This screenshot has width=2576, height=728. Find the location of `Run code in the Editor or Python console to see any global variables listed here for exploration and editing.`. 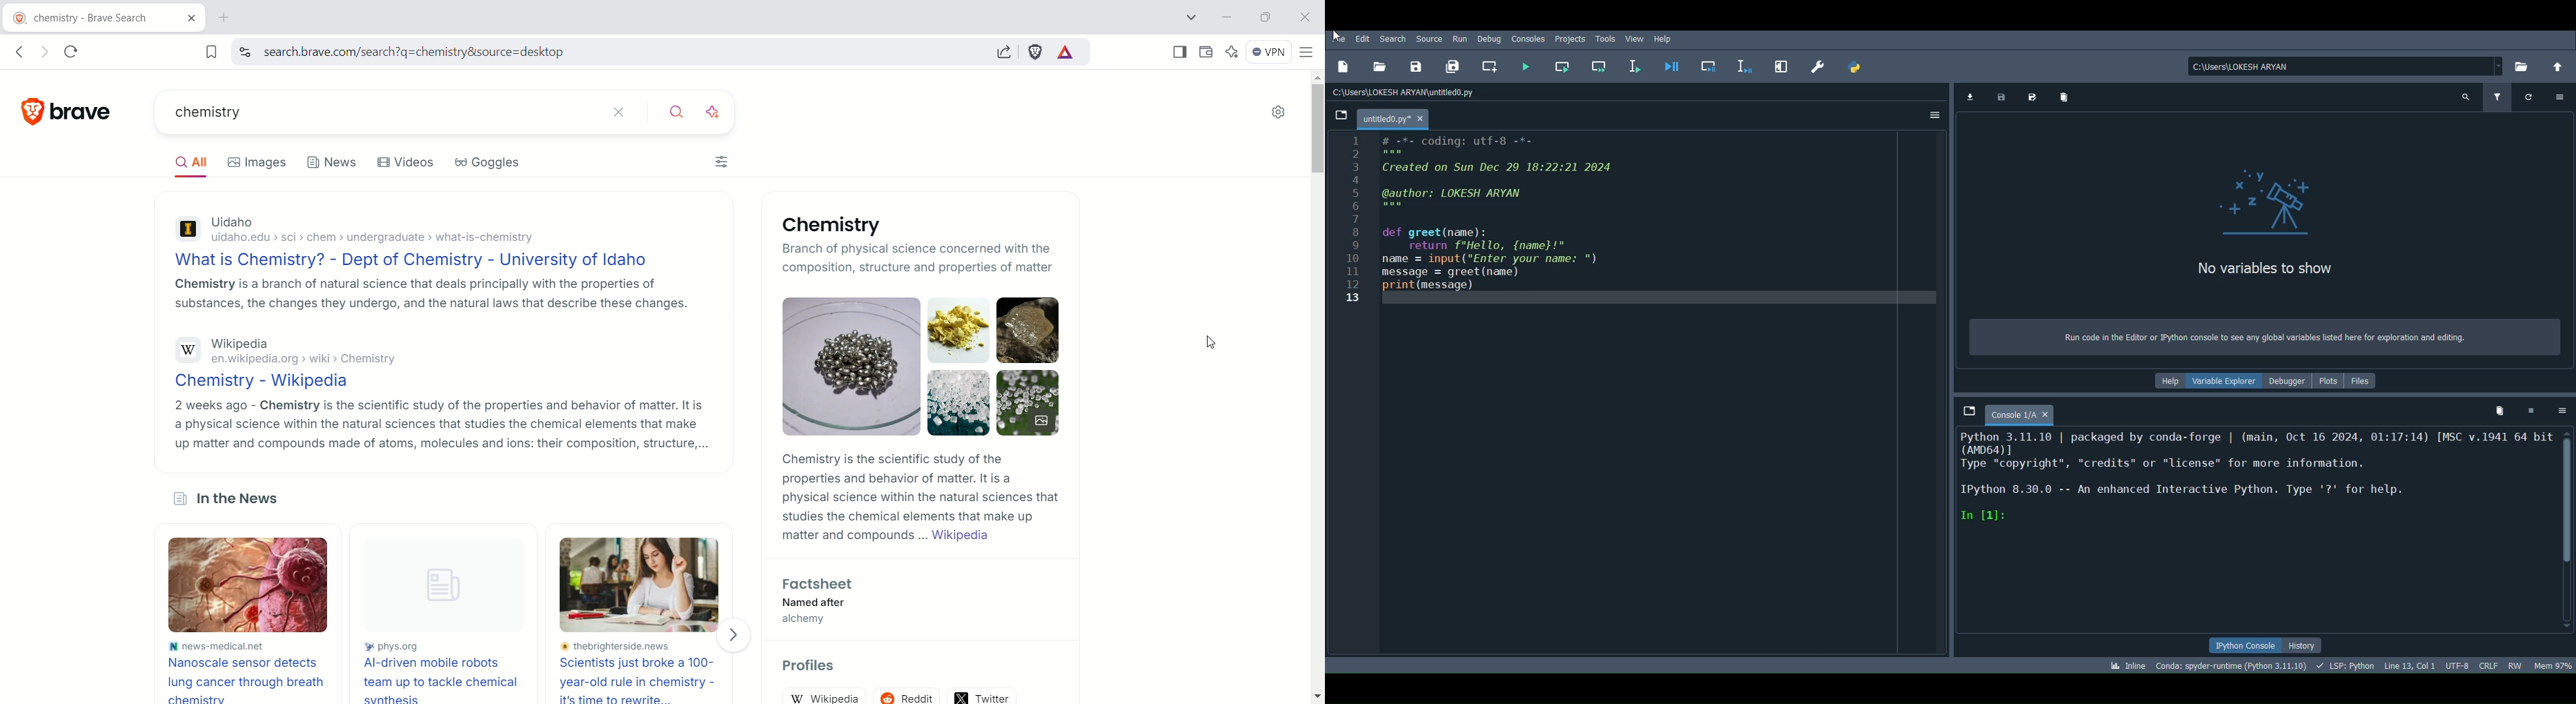

Run code in the Editor or Python console to see any global variables listed here for exploration and editing. is located at coordinates (2254, 338).